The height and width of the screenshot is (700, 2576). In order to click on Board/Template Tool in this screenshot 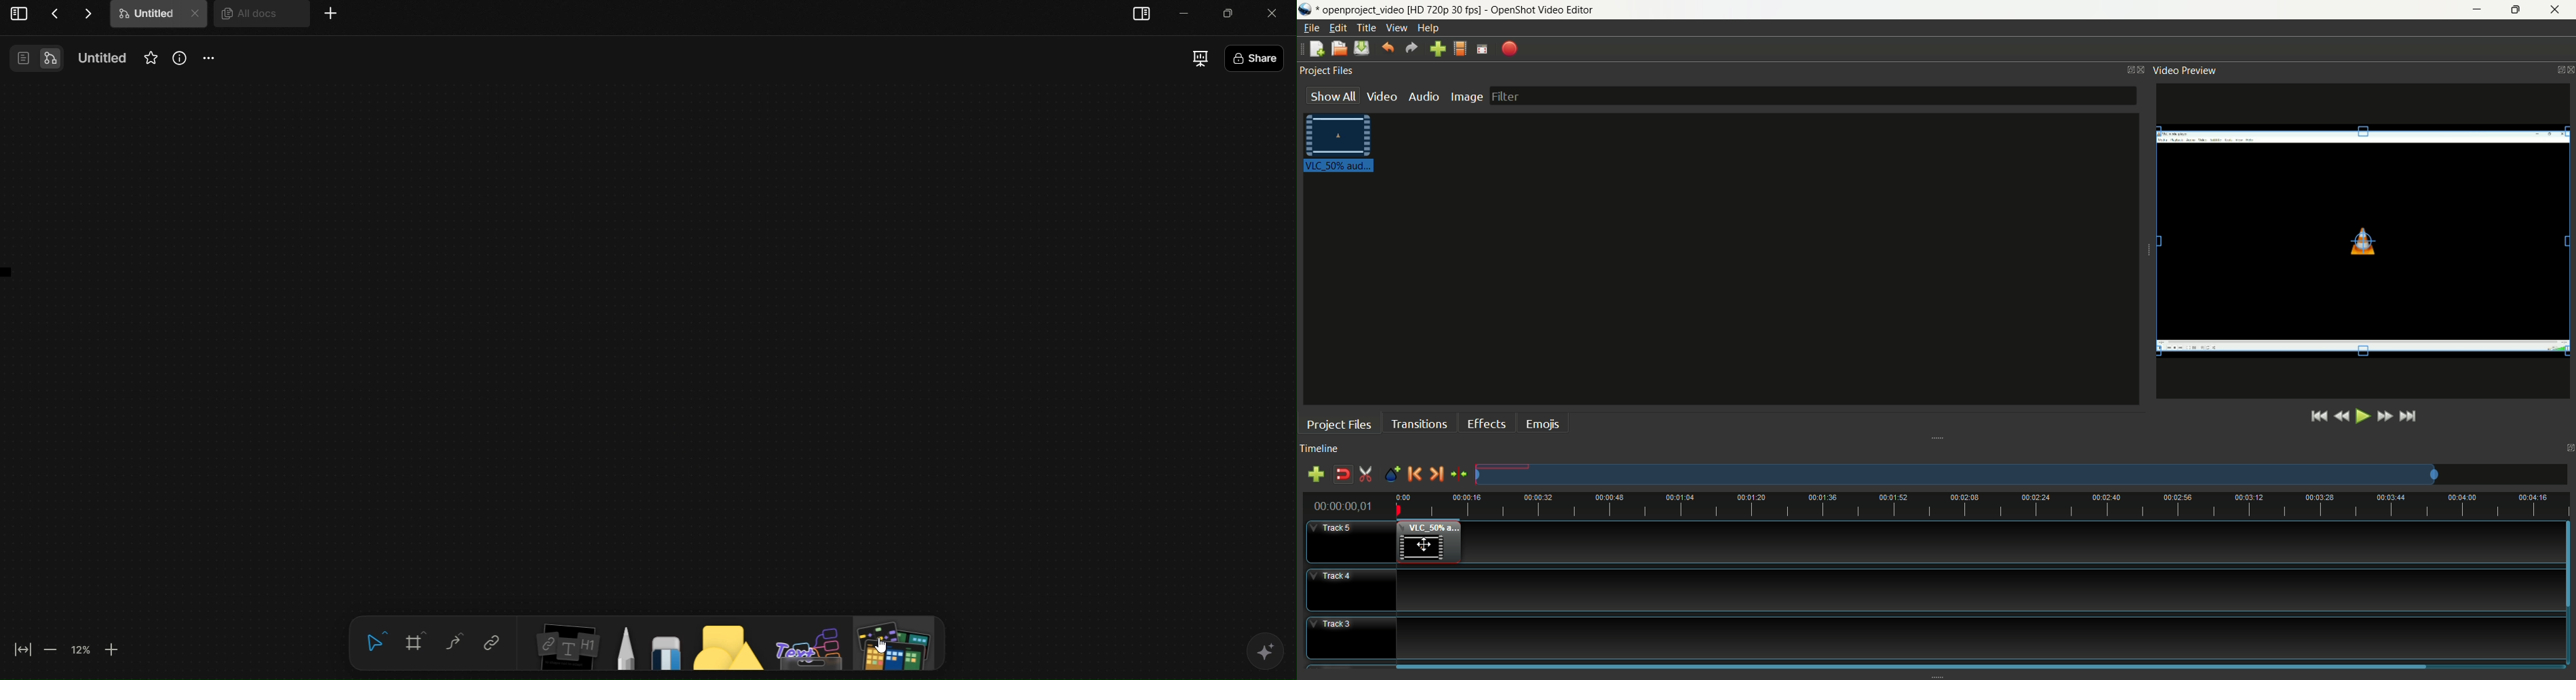, I will do `click(899, 646)`.